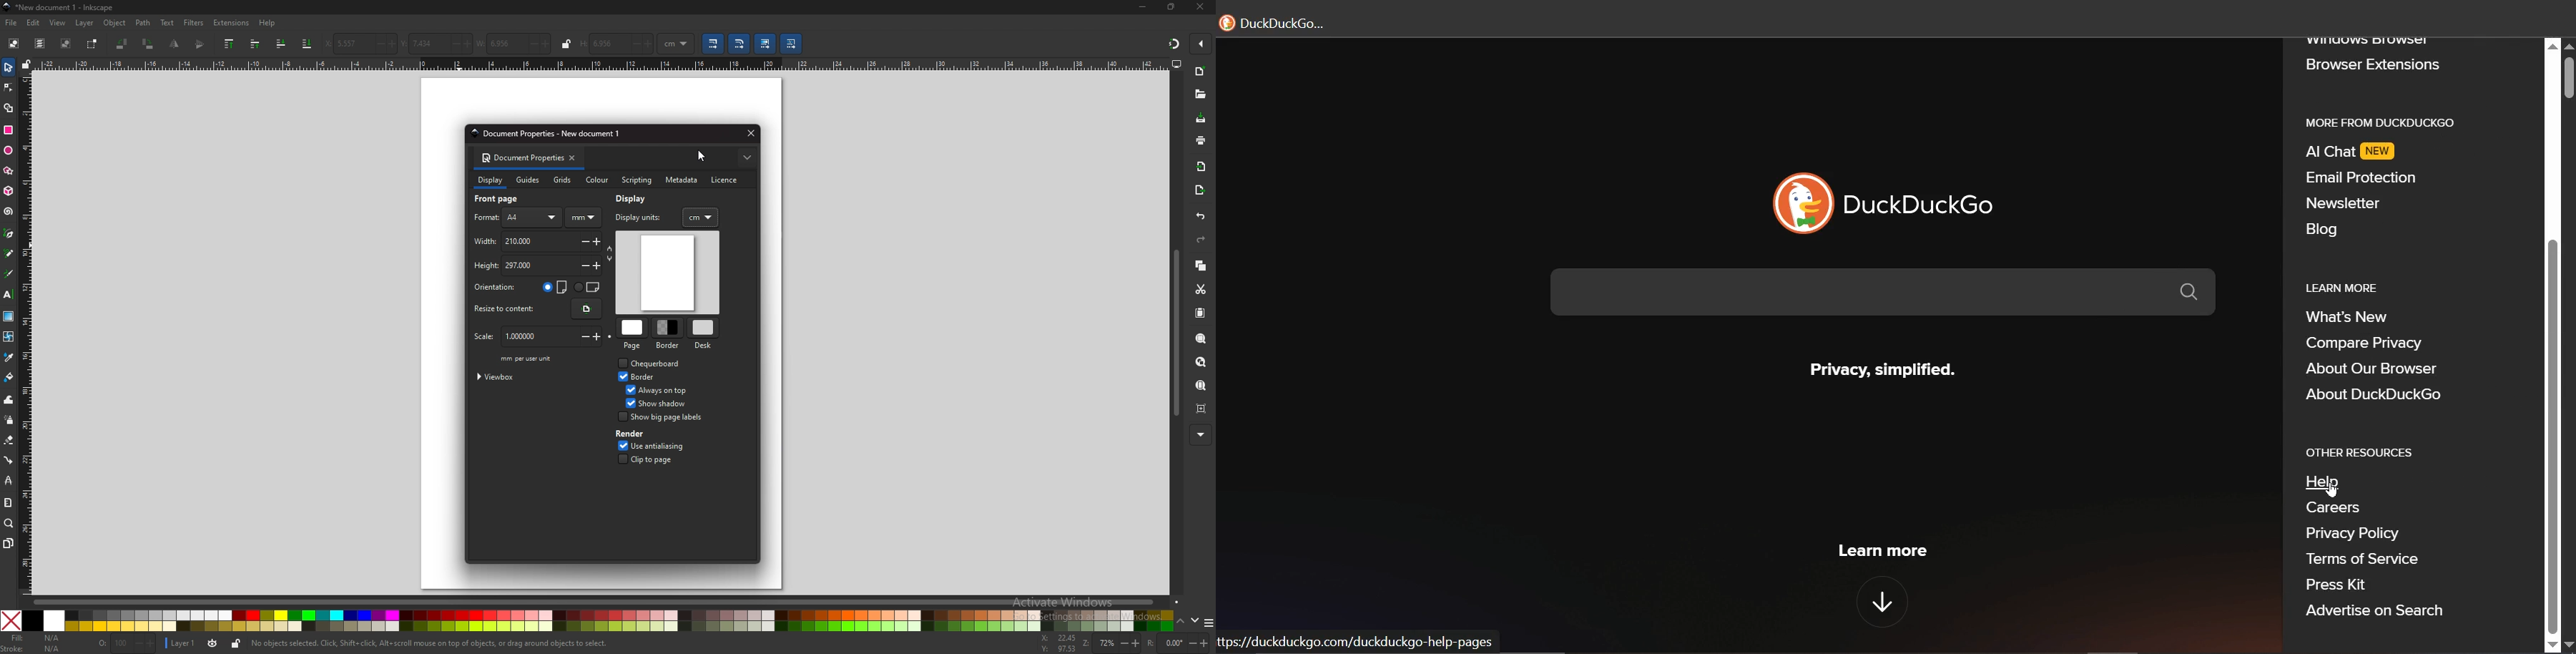  I want to click on rotate 90 ccw, so click(123, 44).